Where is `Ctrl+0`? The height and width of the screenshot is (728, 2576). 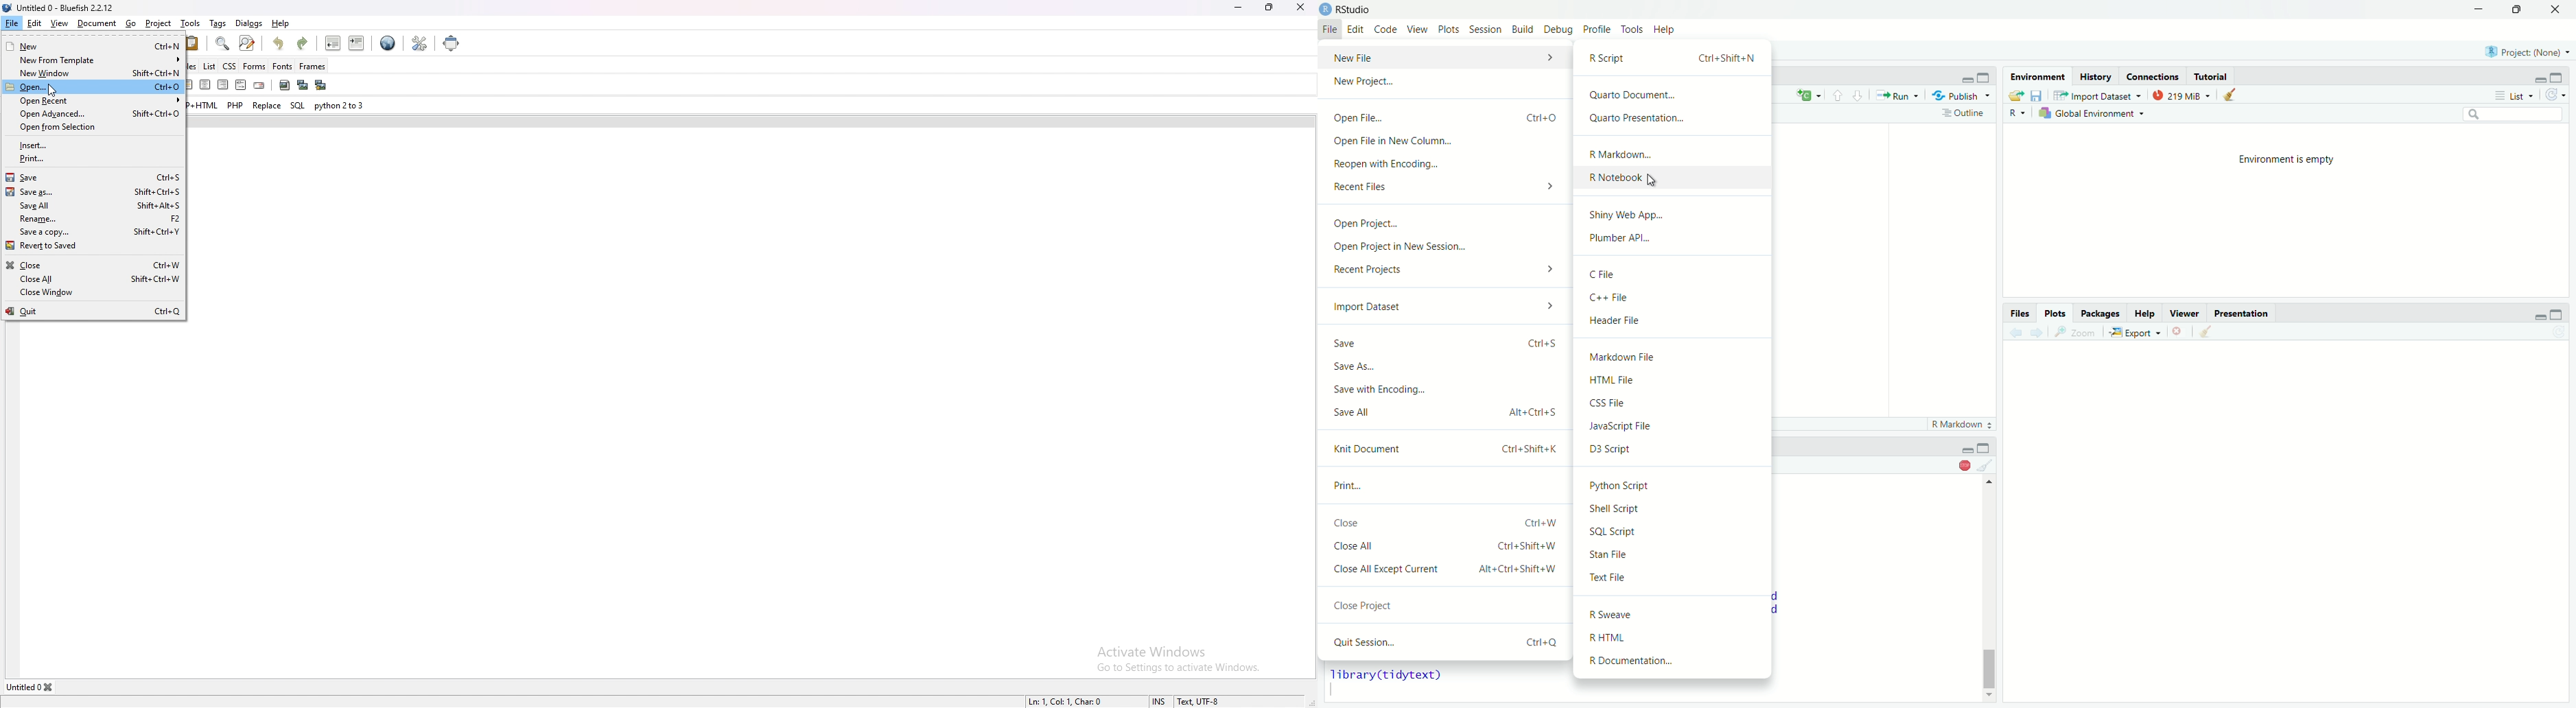 Ctrl+0 is located at coordinates (168, 87).